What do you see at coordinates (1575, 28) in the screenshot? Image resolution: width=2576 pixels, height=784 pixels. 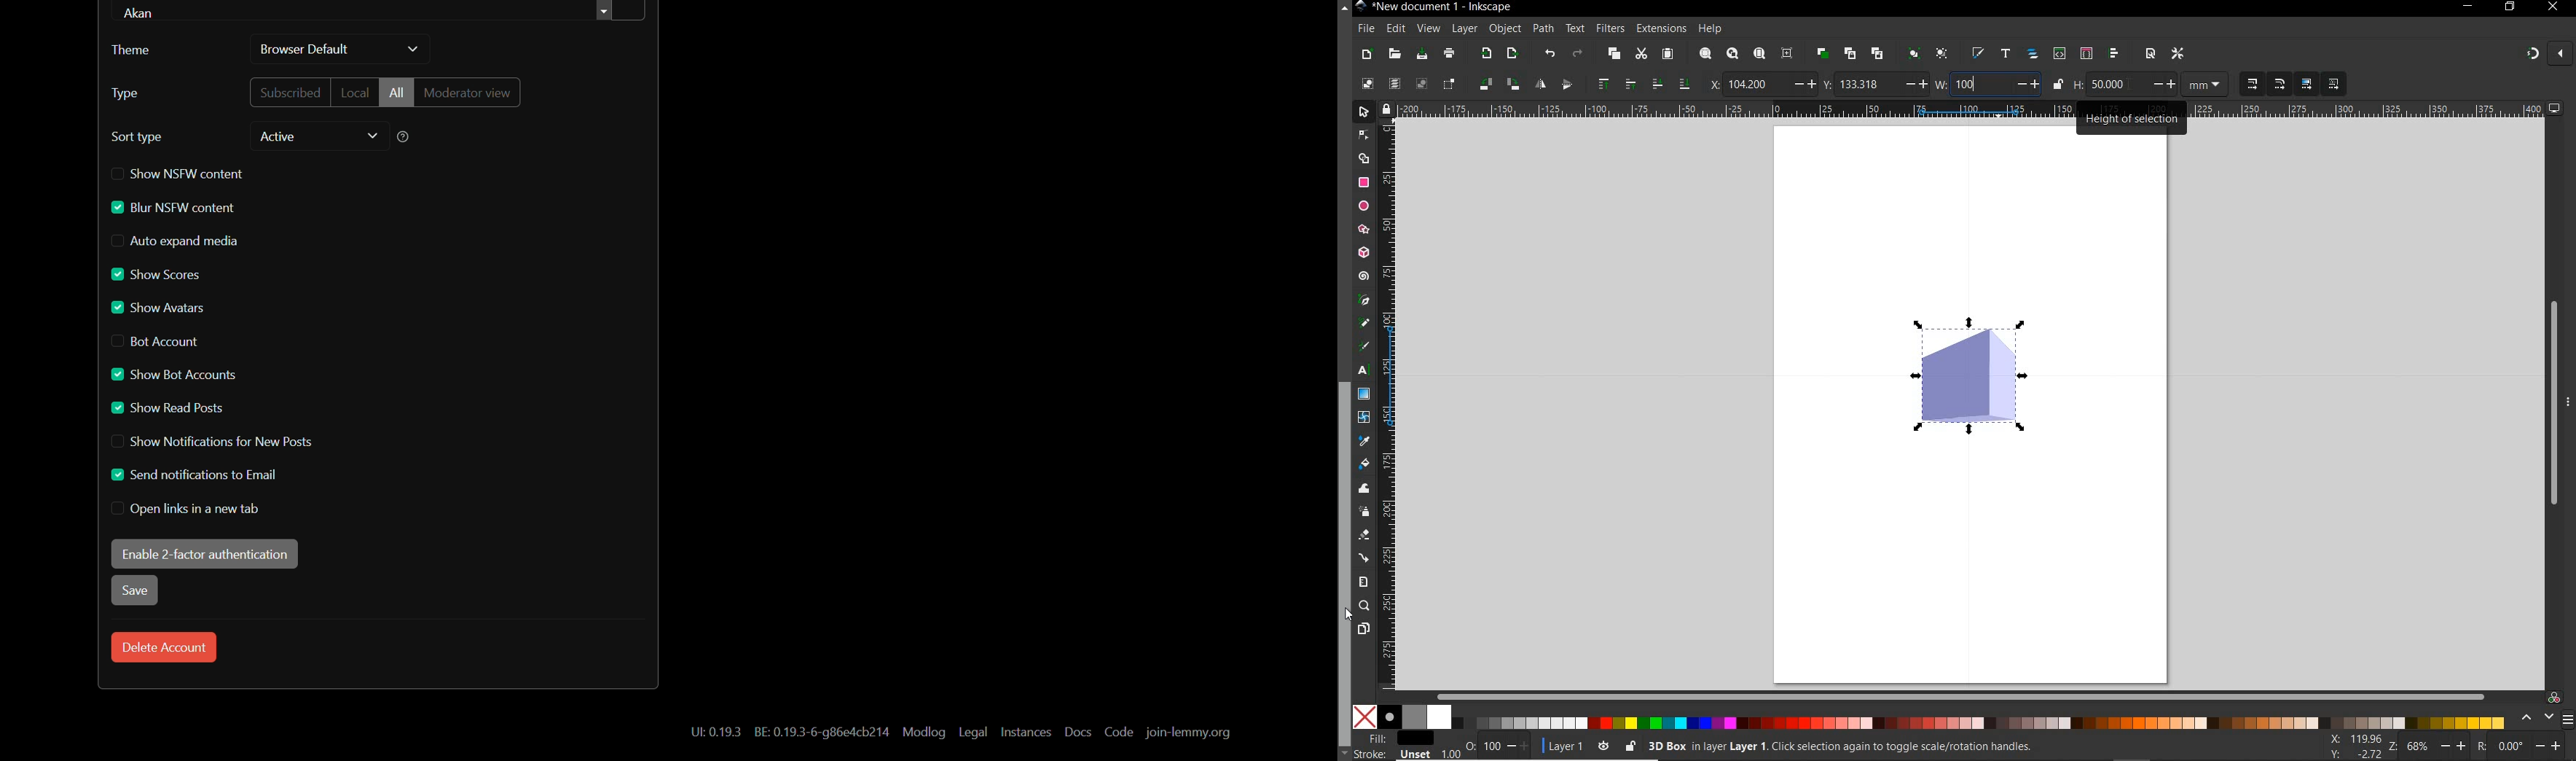 I see `text` at bounding box center [1575, 28].